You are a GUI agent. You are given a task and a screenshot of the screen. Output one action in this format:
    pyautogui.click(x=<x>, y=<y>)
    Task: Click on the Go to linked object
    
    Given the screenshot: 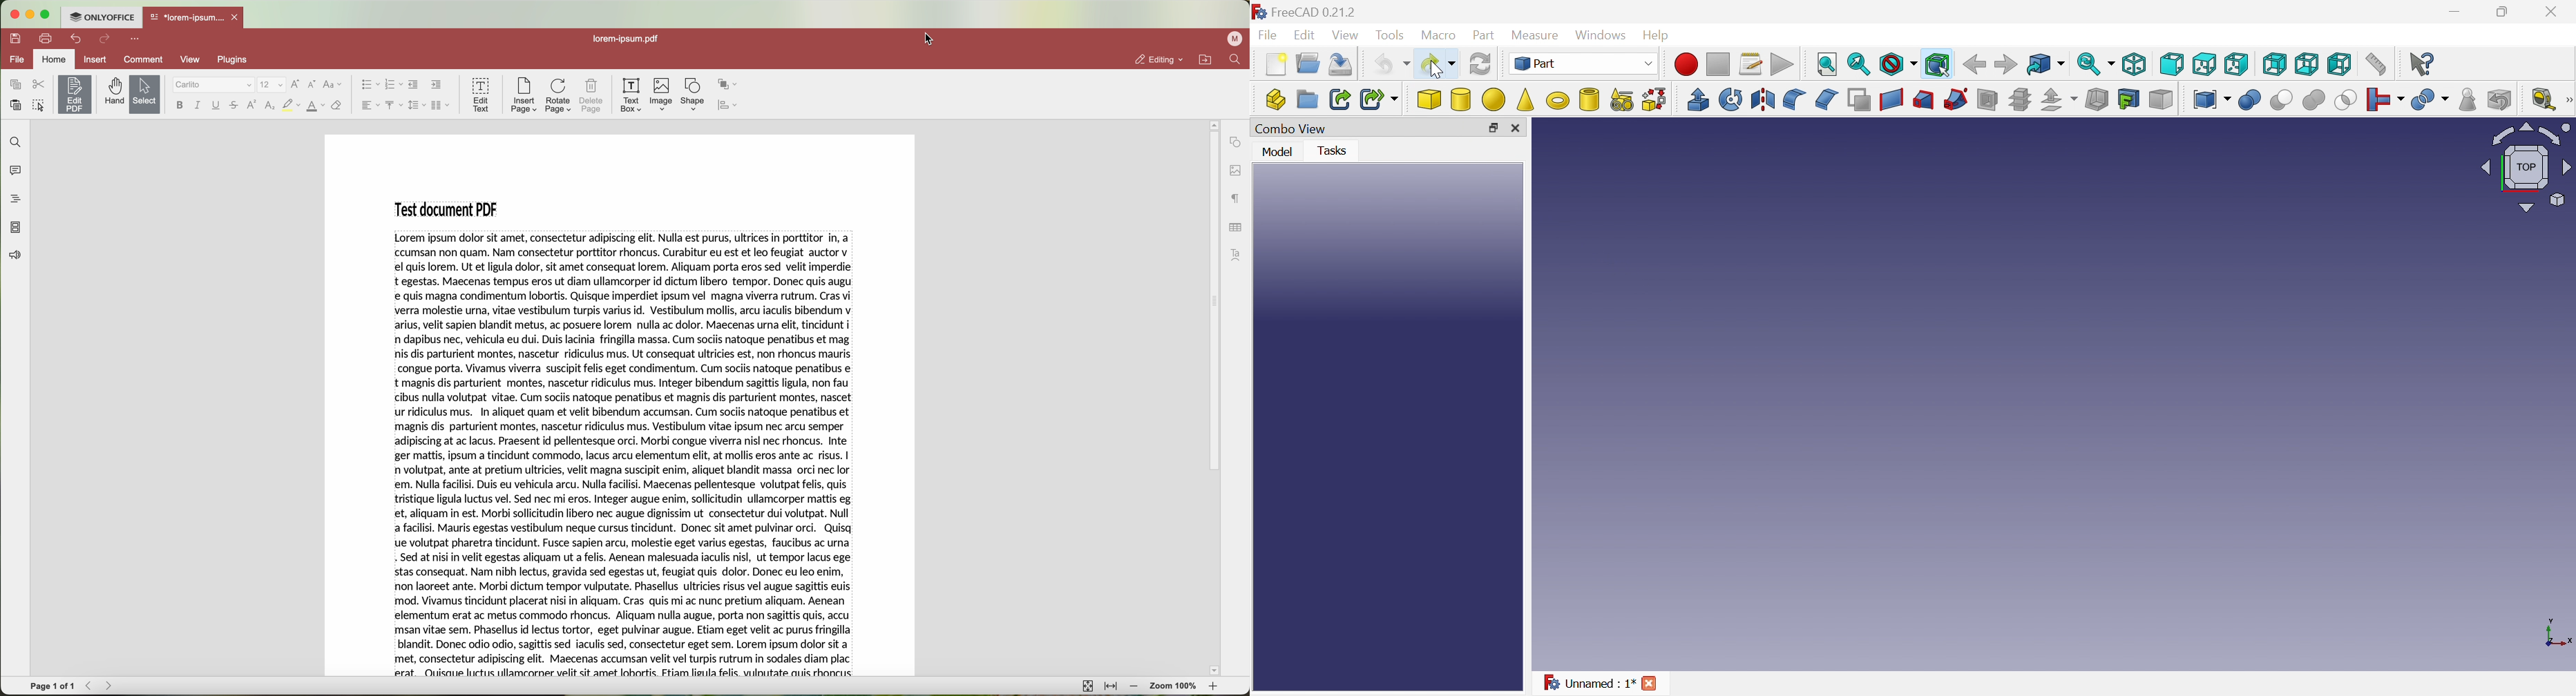 What is the action you would take?
    pyautogui.click(x=2045, y=65)
    